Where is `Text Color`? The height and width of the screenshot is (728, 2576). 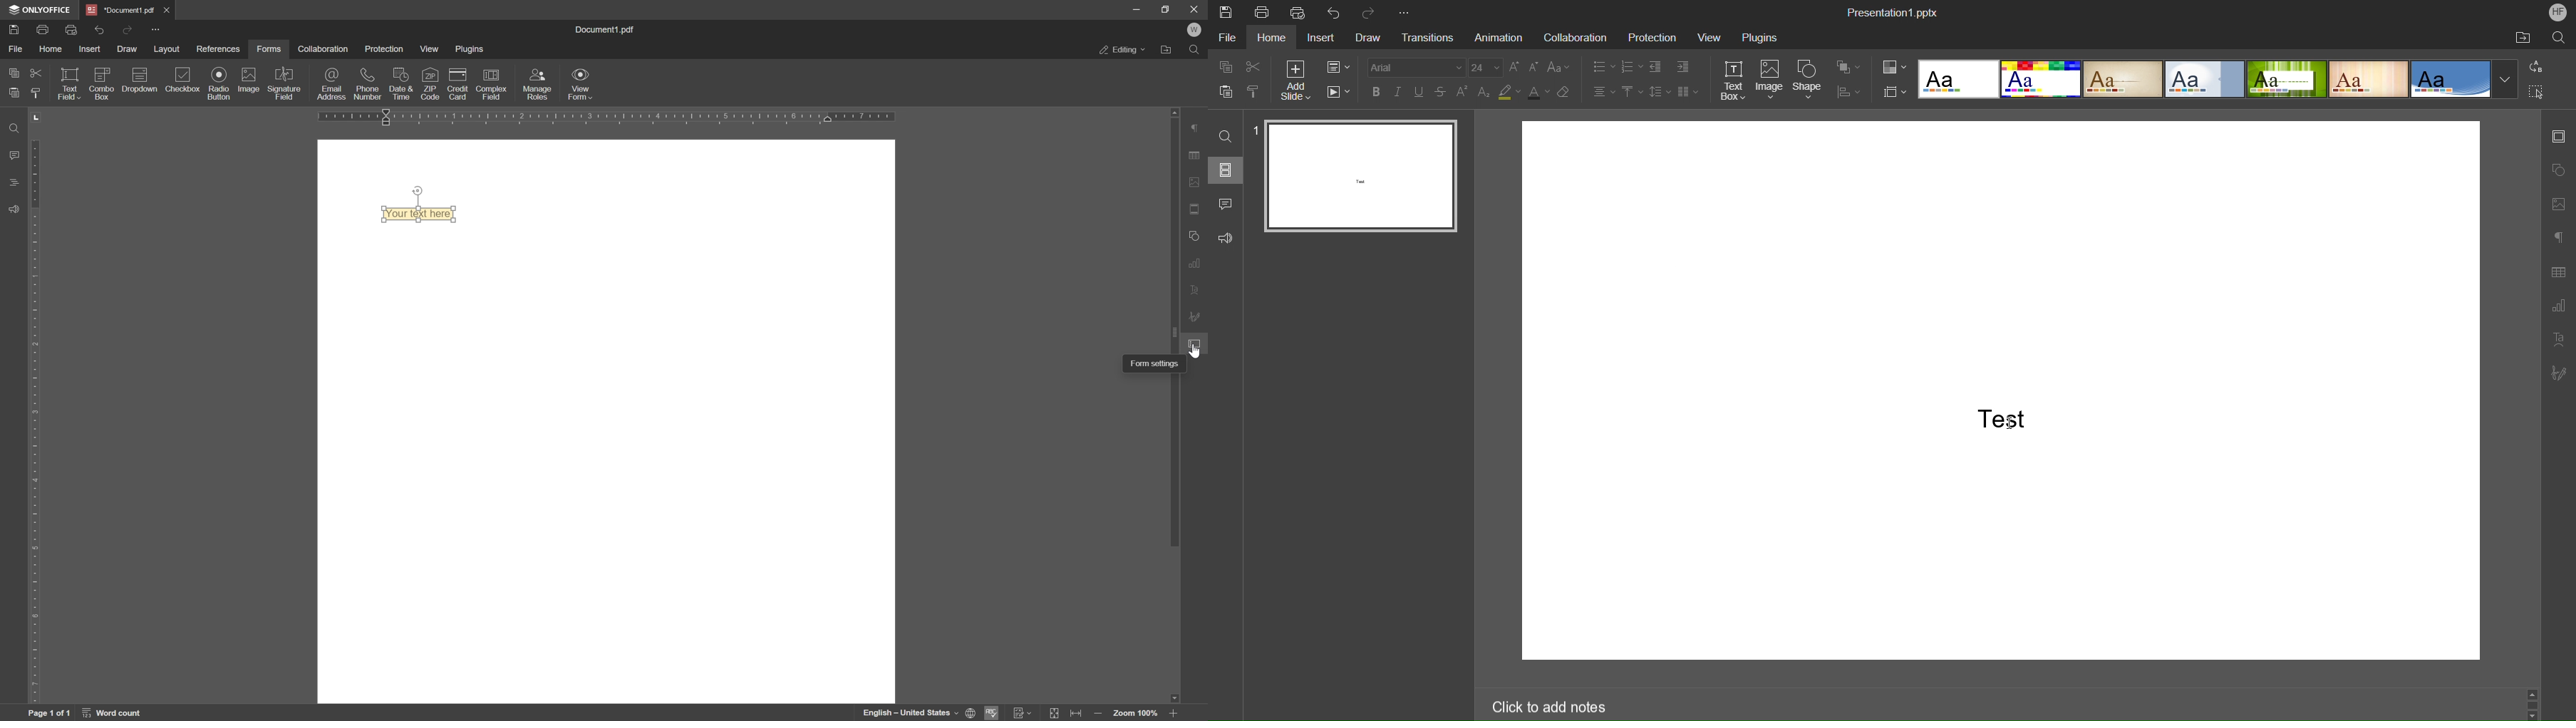 Text Color is located at coordinates (1539, 92).